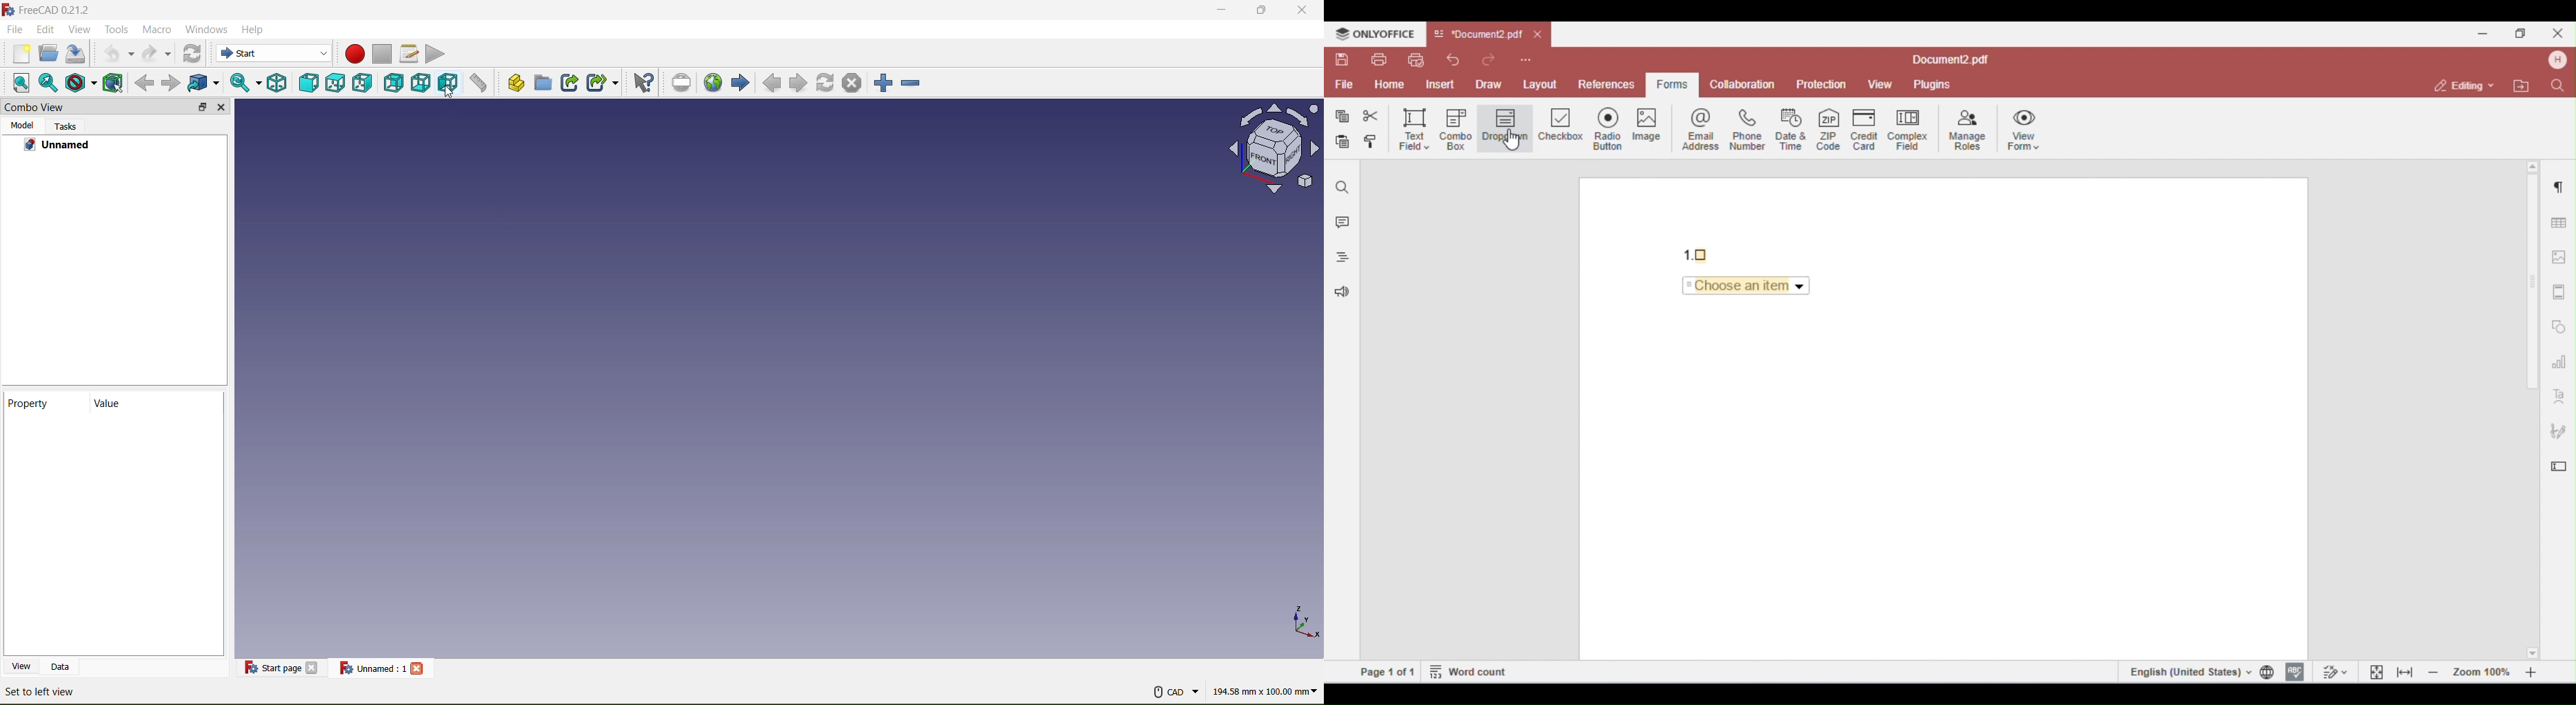  What do you see at coordinates (393, 83) in the screenshot?
I see `Rear` at bounding box center [393, 83].